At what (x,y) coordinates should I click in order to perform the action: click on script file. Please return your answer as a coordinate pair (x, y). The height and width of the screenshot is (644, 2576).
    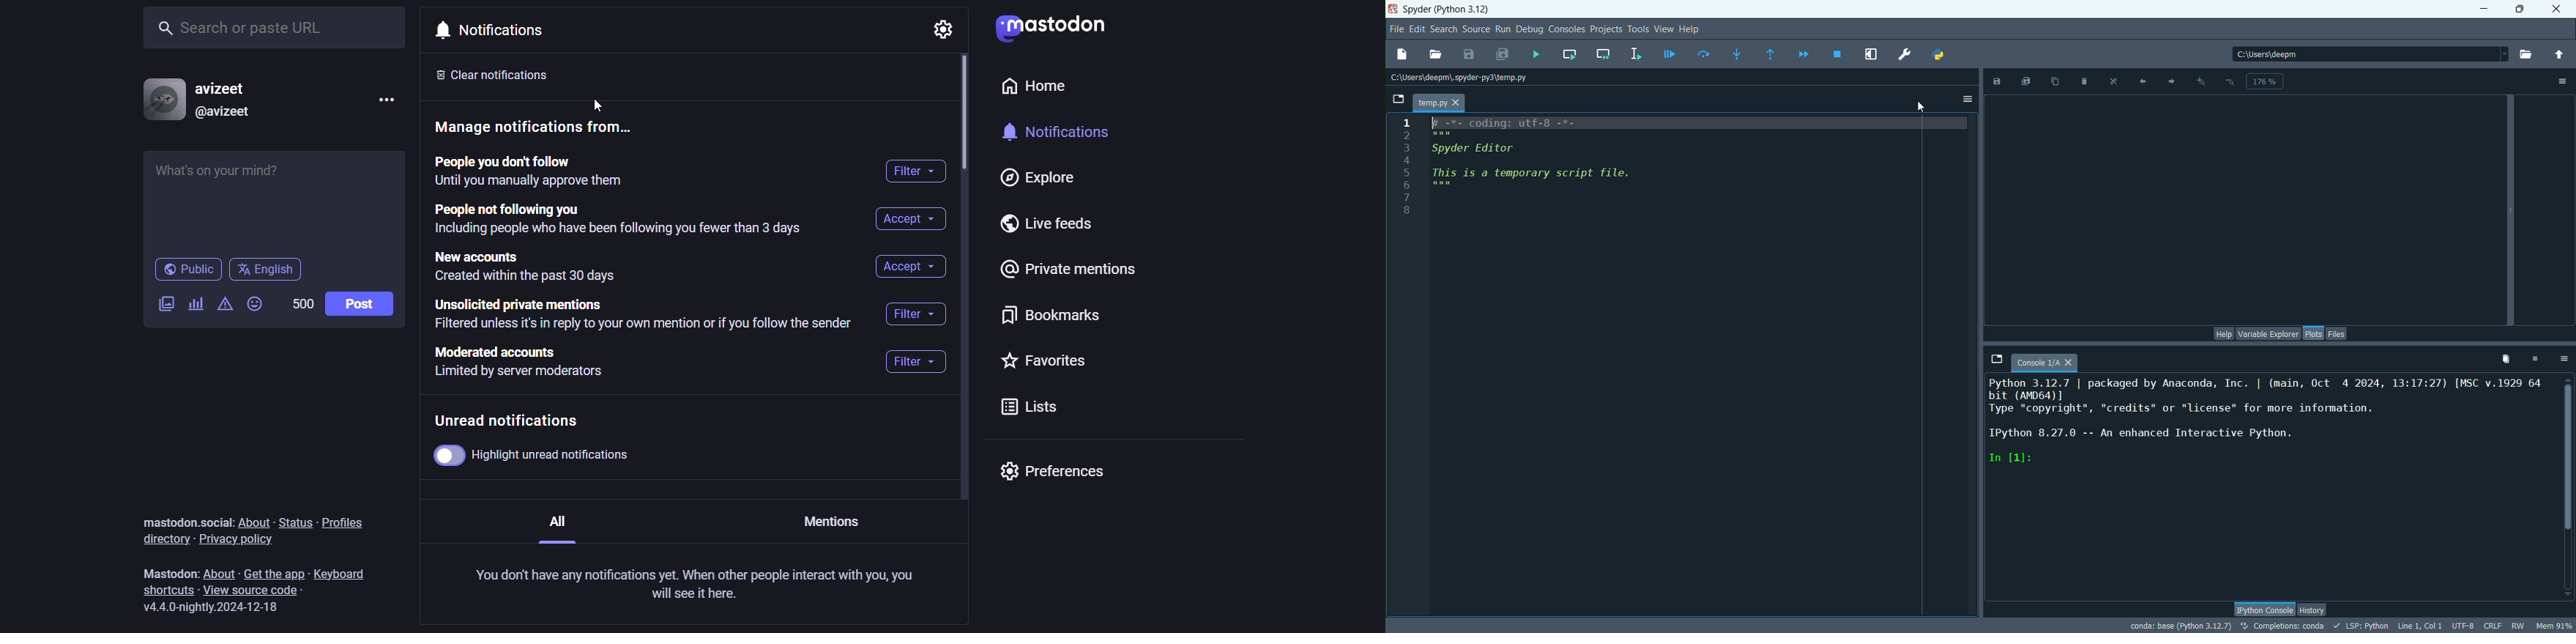
    Looking at the image, I should click on (1565, 168).